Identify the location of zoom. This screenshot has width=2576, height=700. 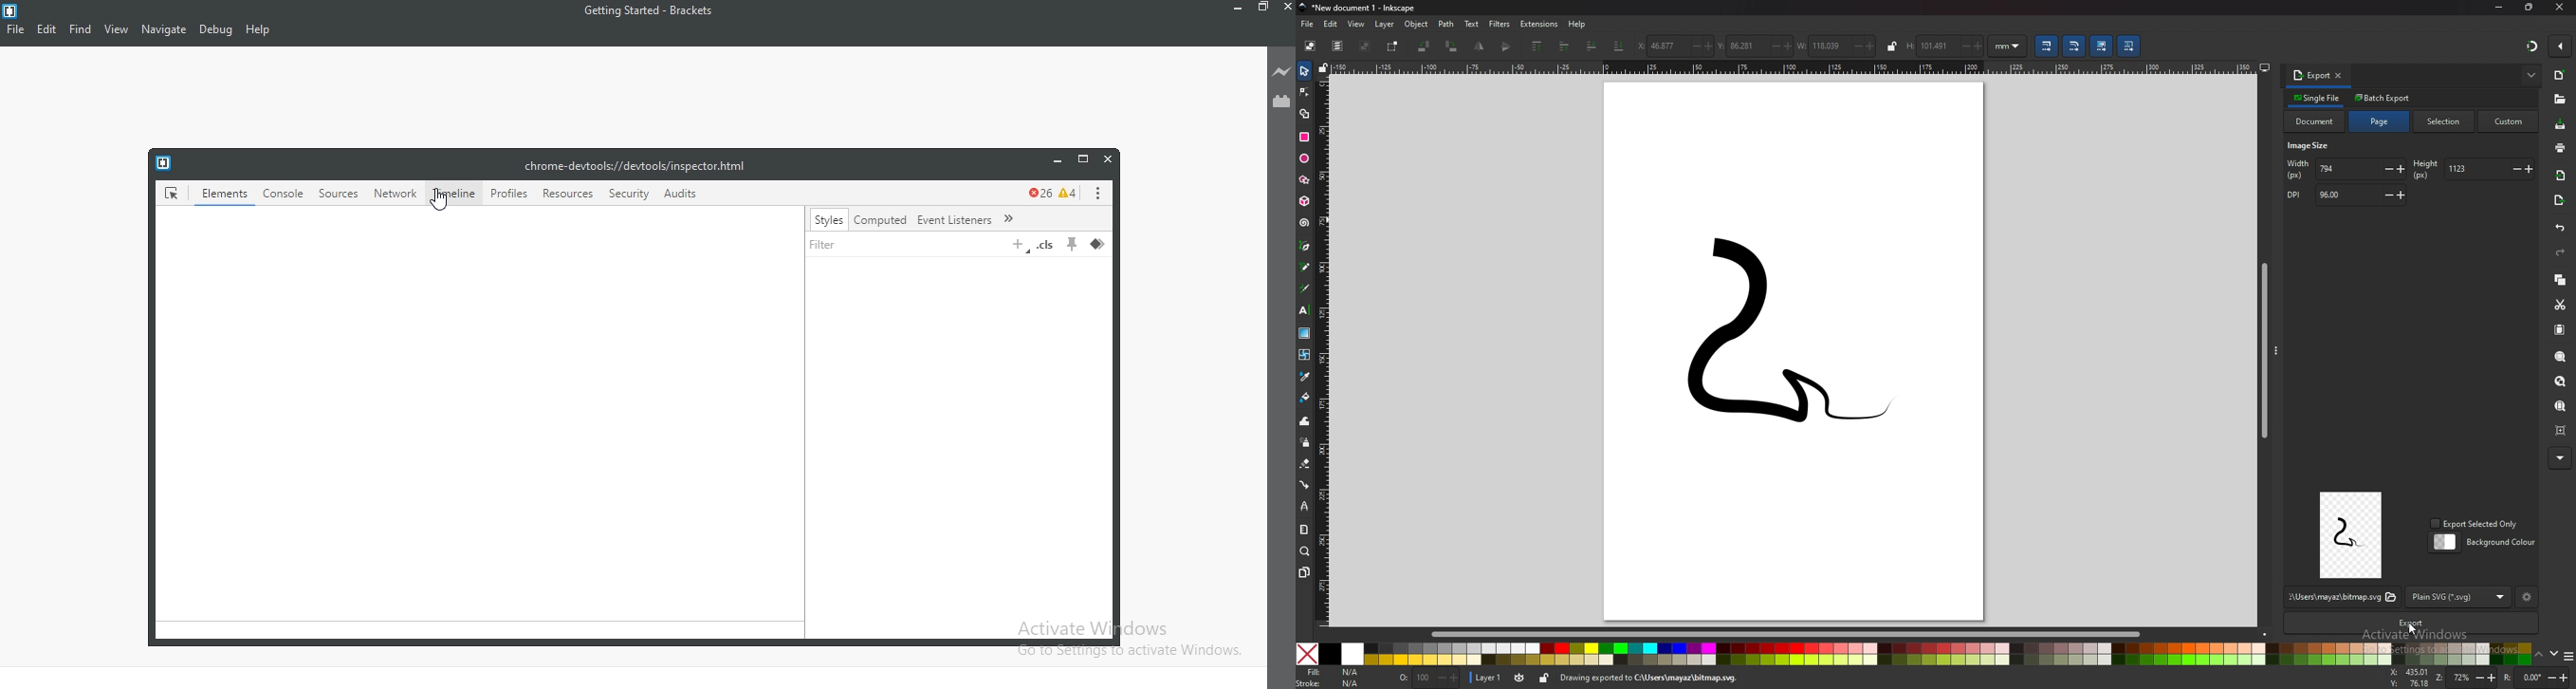
(1305, 552).